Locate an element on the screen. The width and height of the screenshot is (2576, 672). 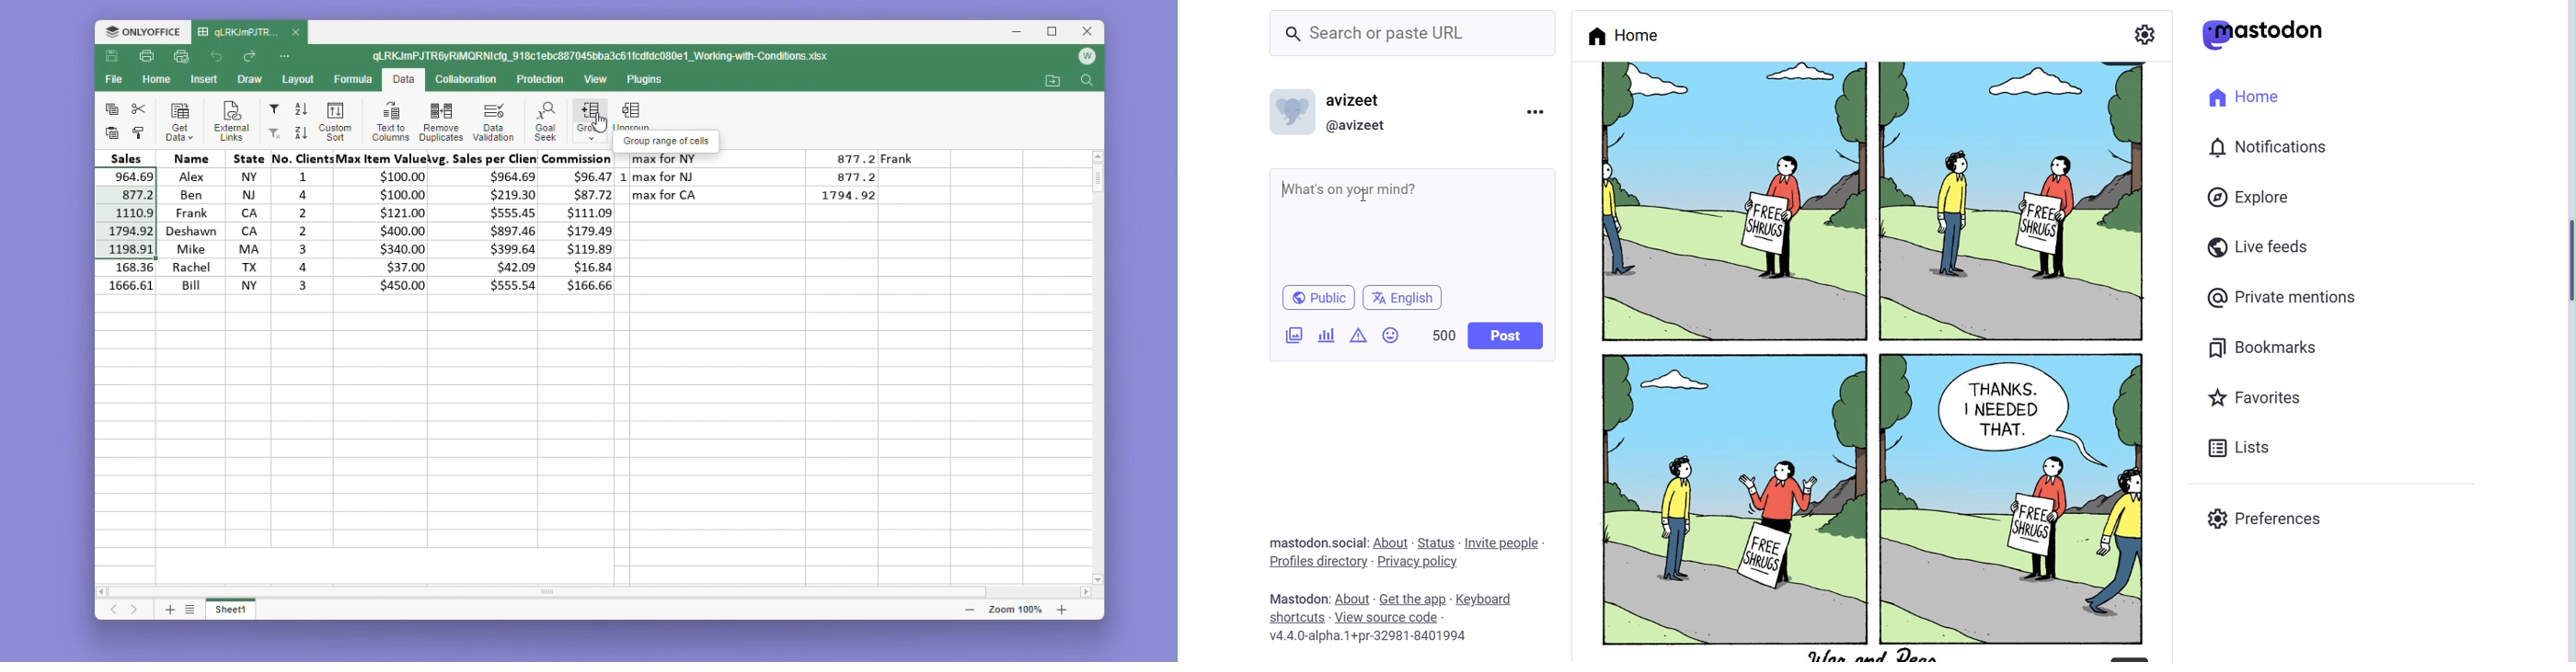
sort descending is located at coordinates (300, 132).